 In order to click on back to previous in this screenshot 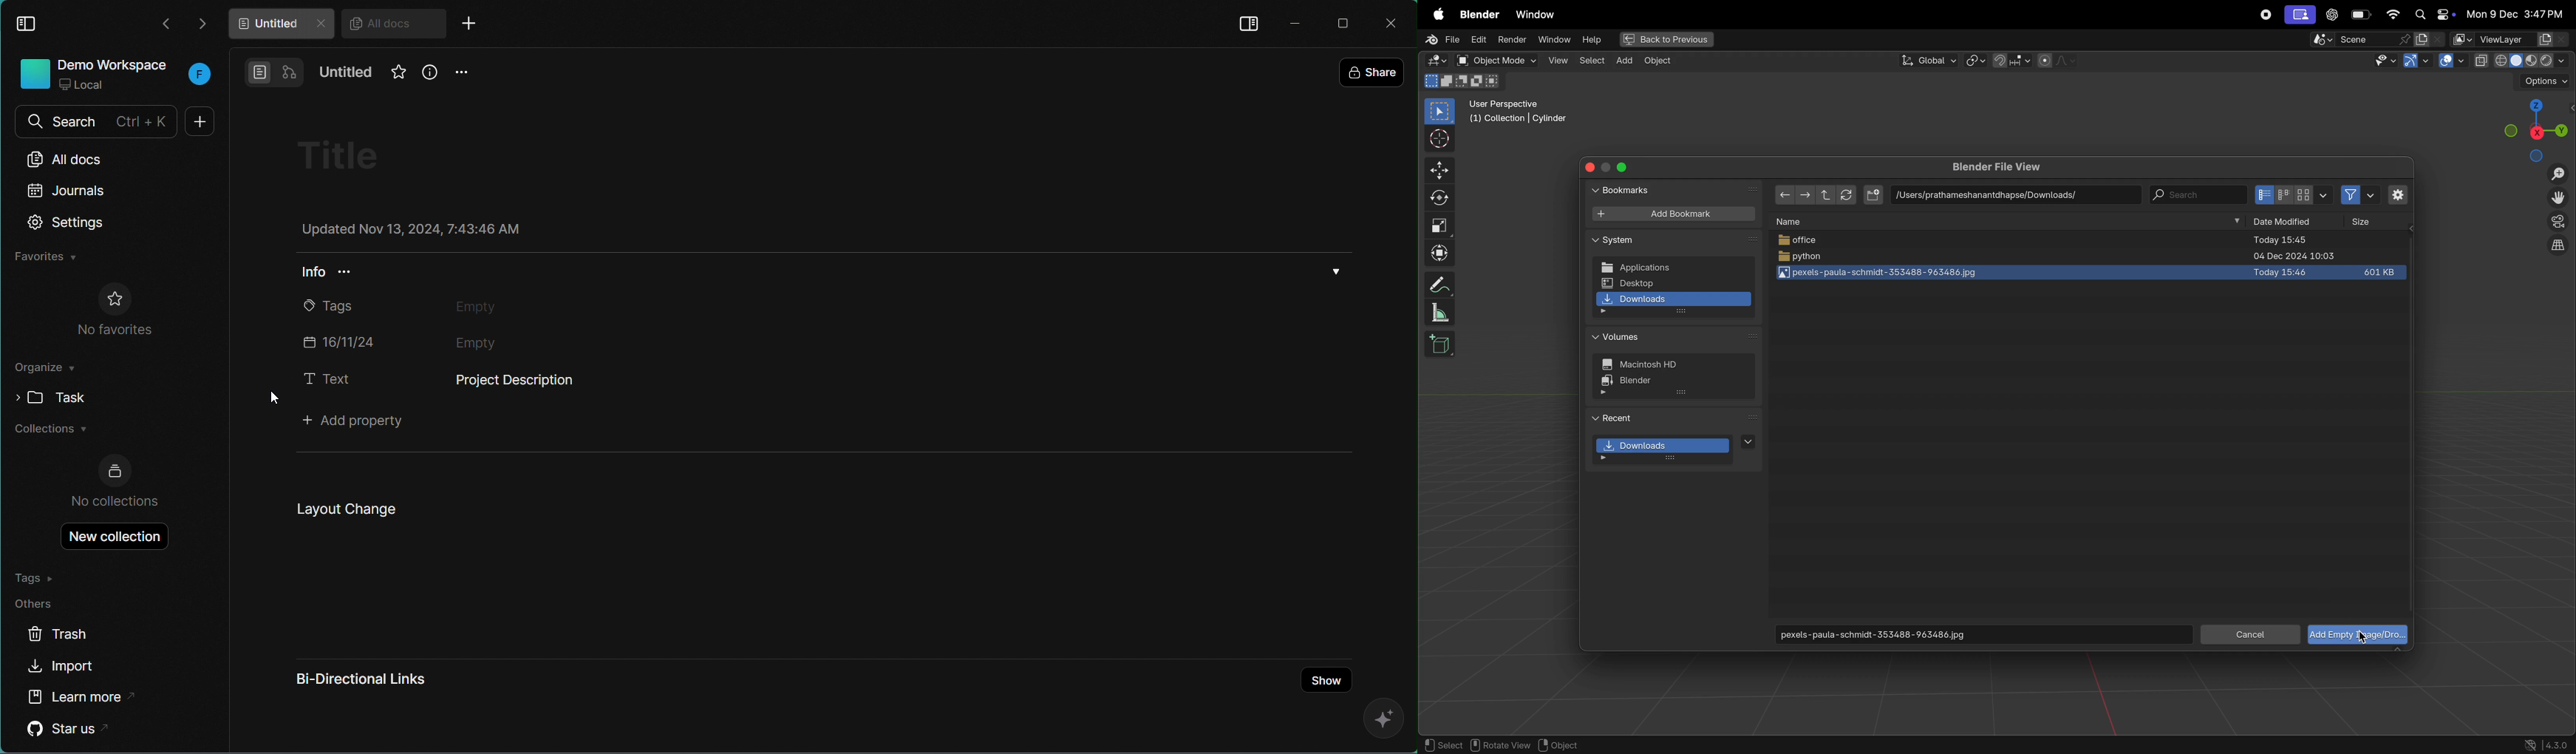, I will do `click(1664, 38)`.